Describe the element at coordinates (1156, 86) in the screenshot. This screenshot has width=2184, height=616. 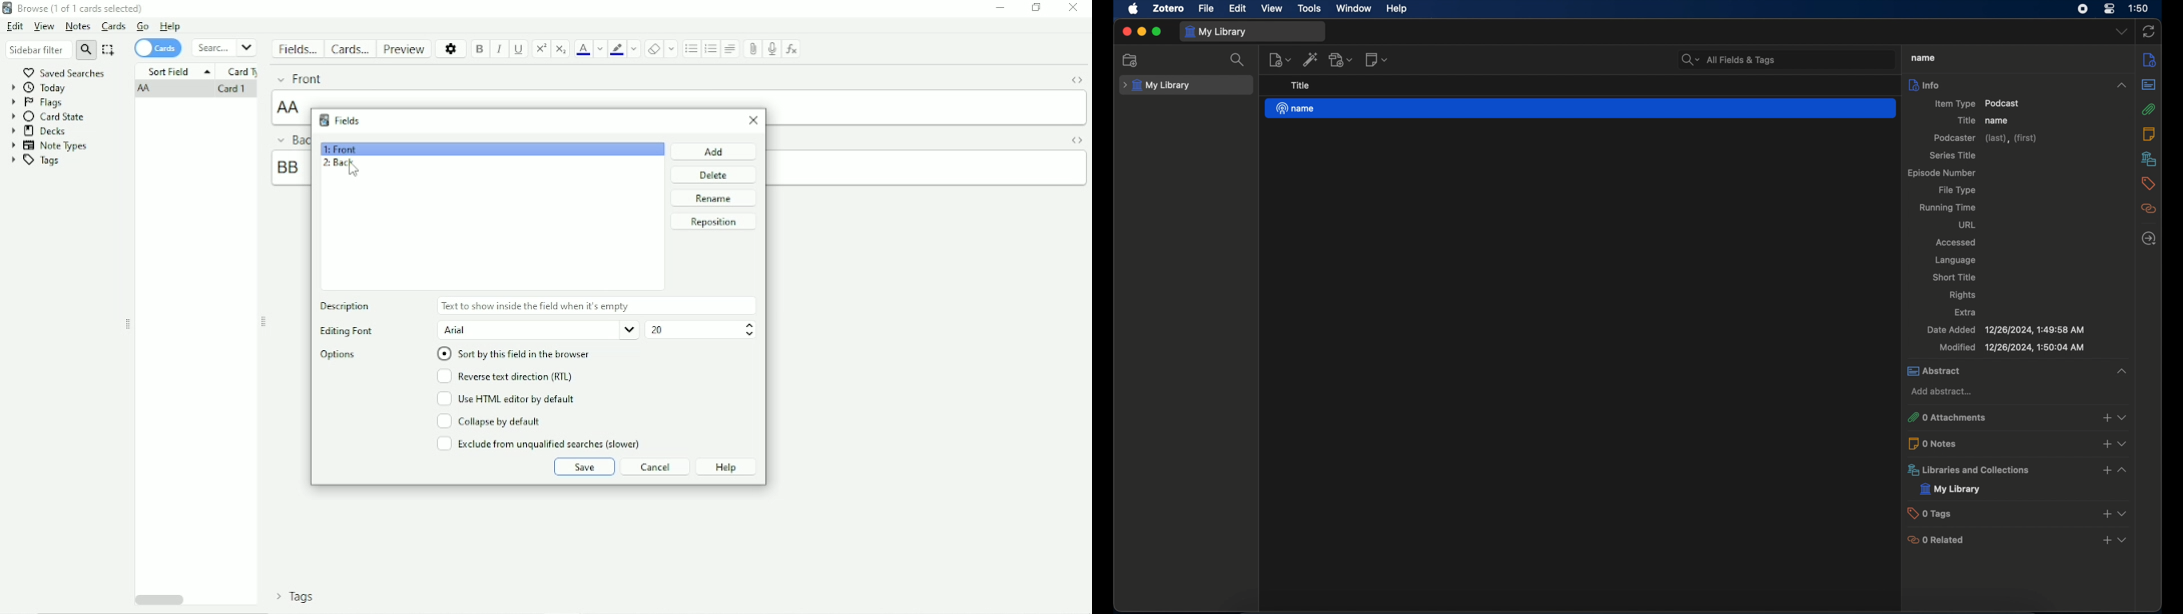
I see `my library` at that location.